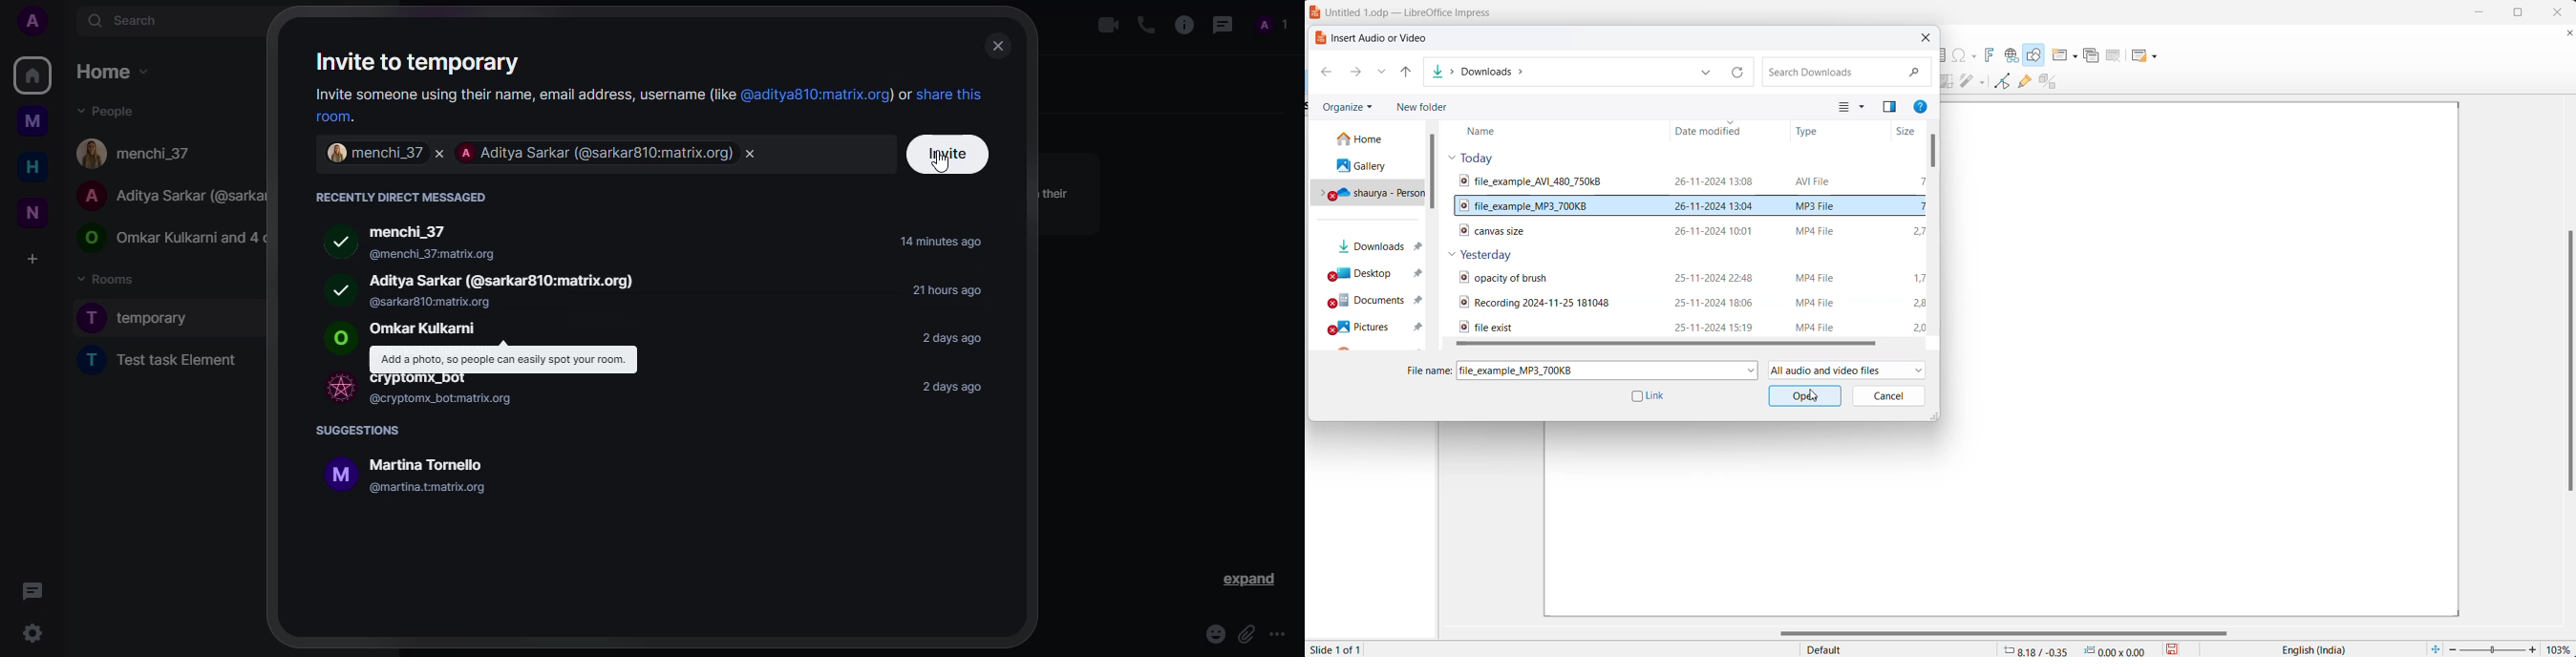 The image size is (2576, 672). Describe the element at coordinates (144, 318) in the screenshot. I see `room created` at that location.